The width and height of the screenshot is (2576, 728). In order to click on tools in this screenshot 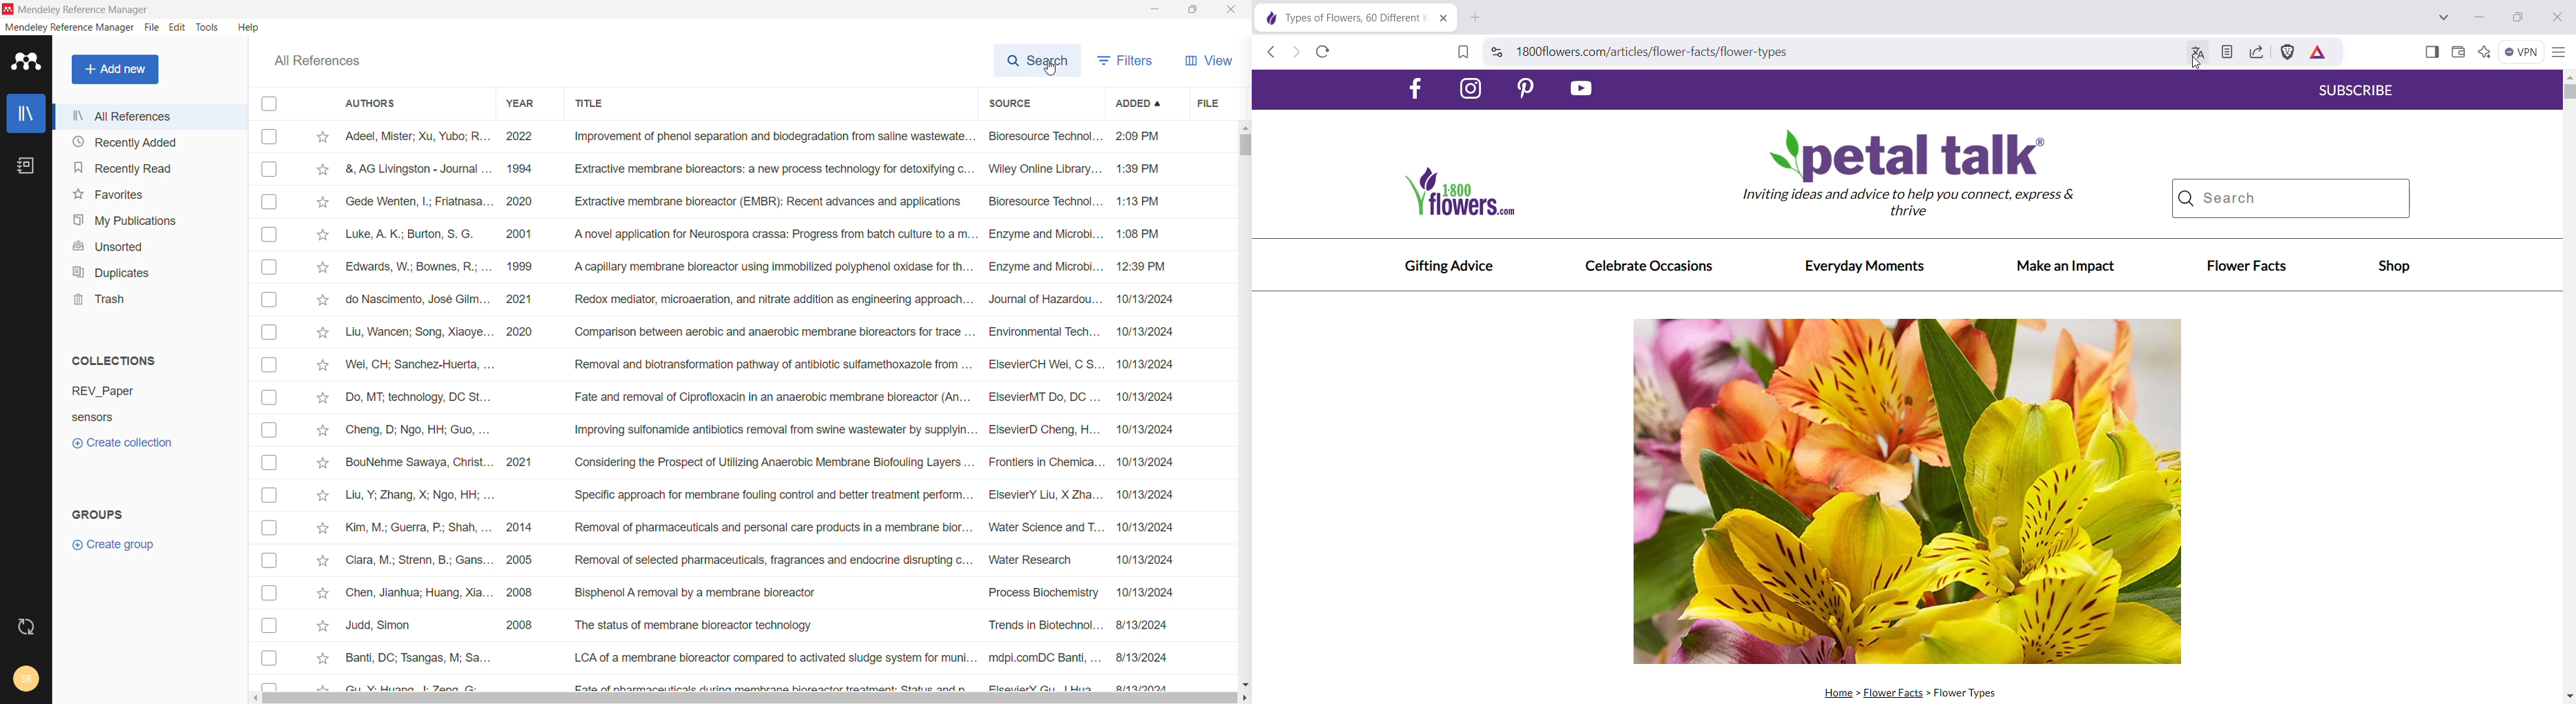, I will do `click(207, 27)`.